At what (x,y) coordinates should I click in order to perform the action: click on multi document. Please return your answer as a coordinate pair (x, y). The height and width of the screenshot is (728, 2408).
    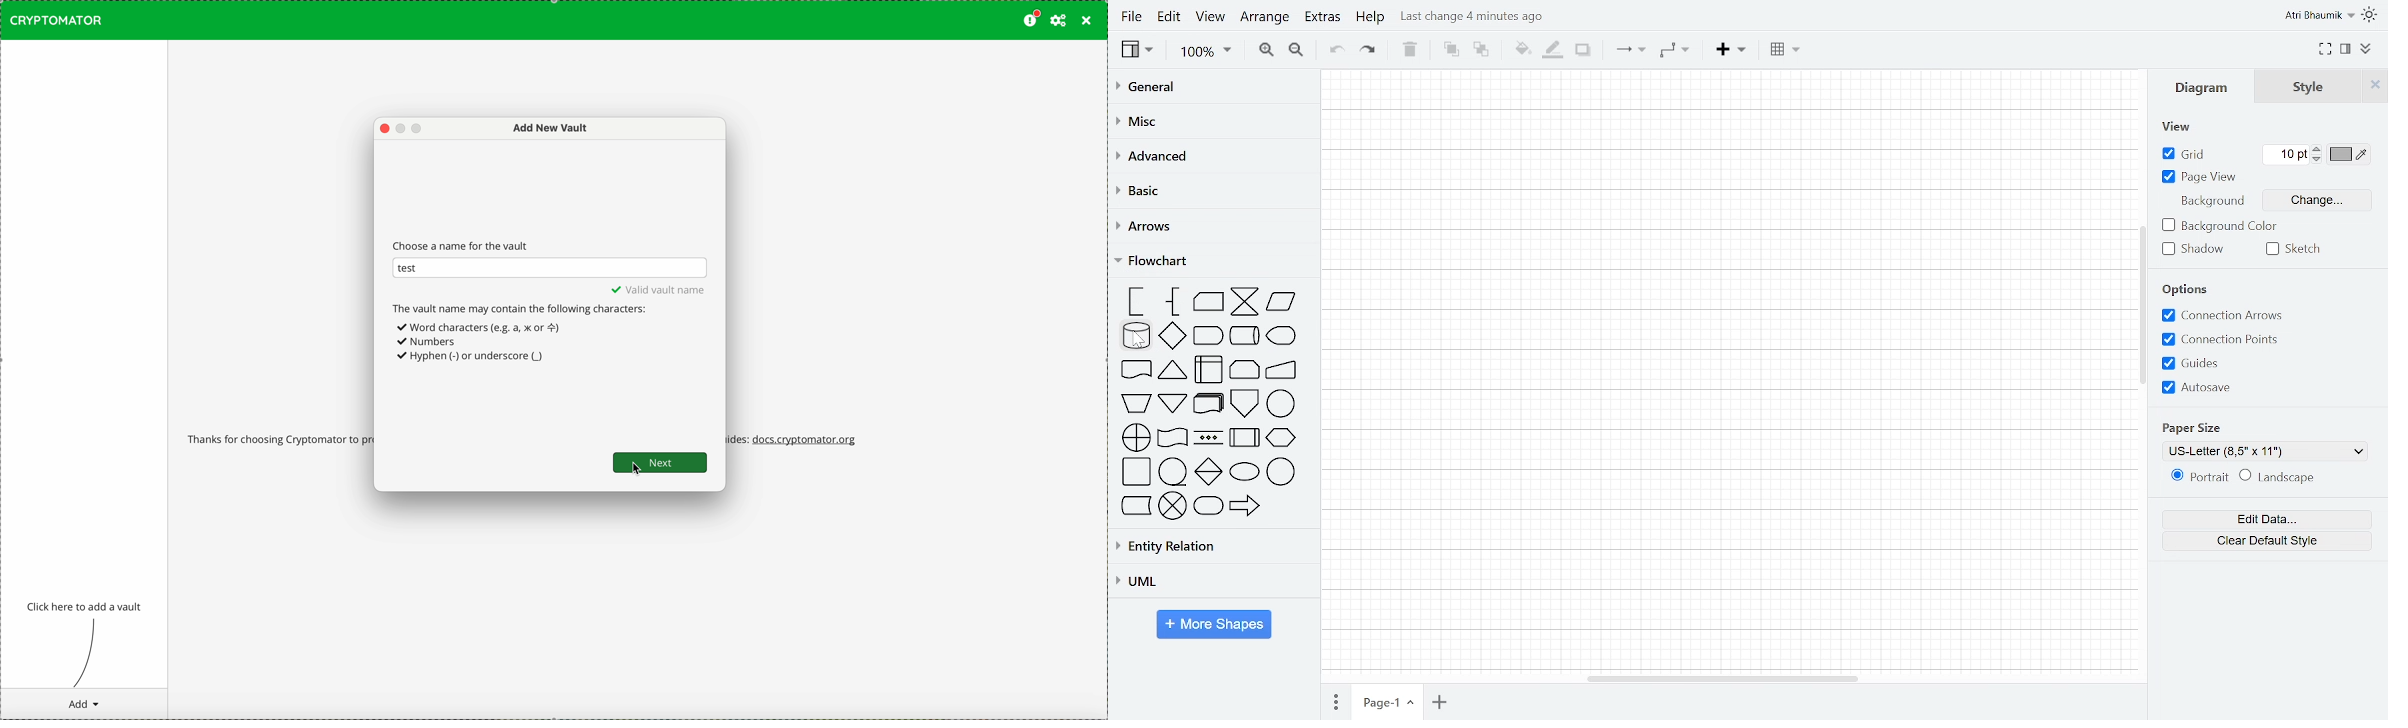
    Looking at the image, I should click on (1207, 405).